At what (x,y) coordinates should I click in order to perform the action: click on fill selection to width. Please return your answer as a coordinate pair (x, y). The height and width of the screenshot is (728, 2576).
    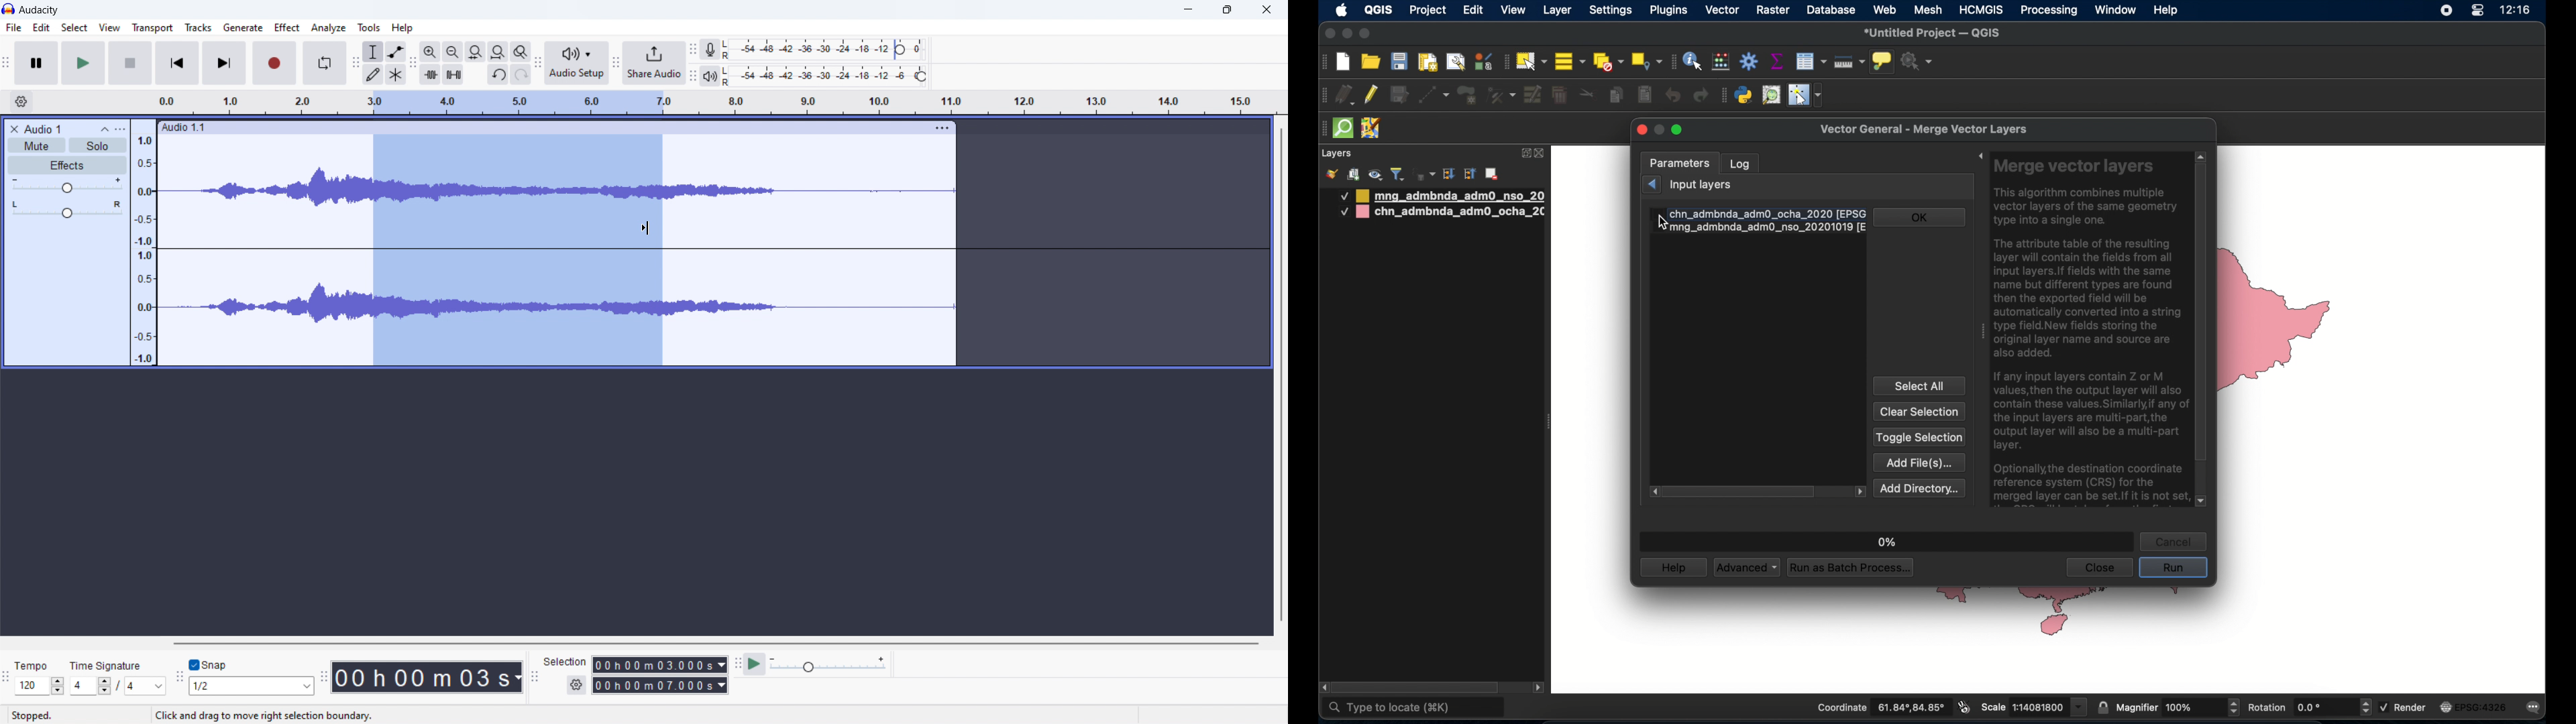
    Looking at the image, I should click on (476, 51).